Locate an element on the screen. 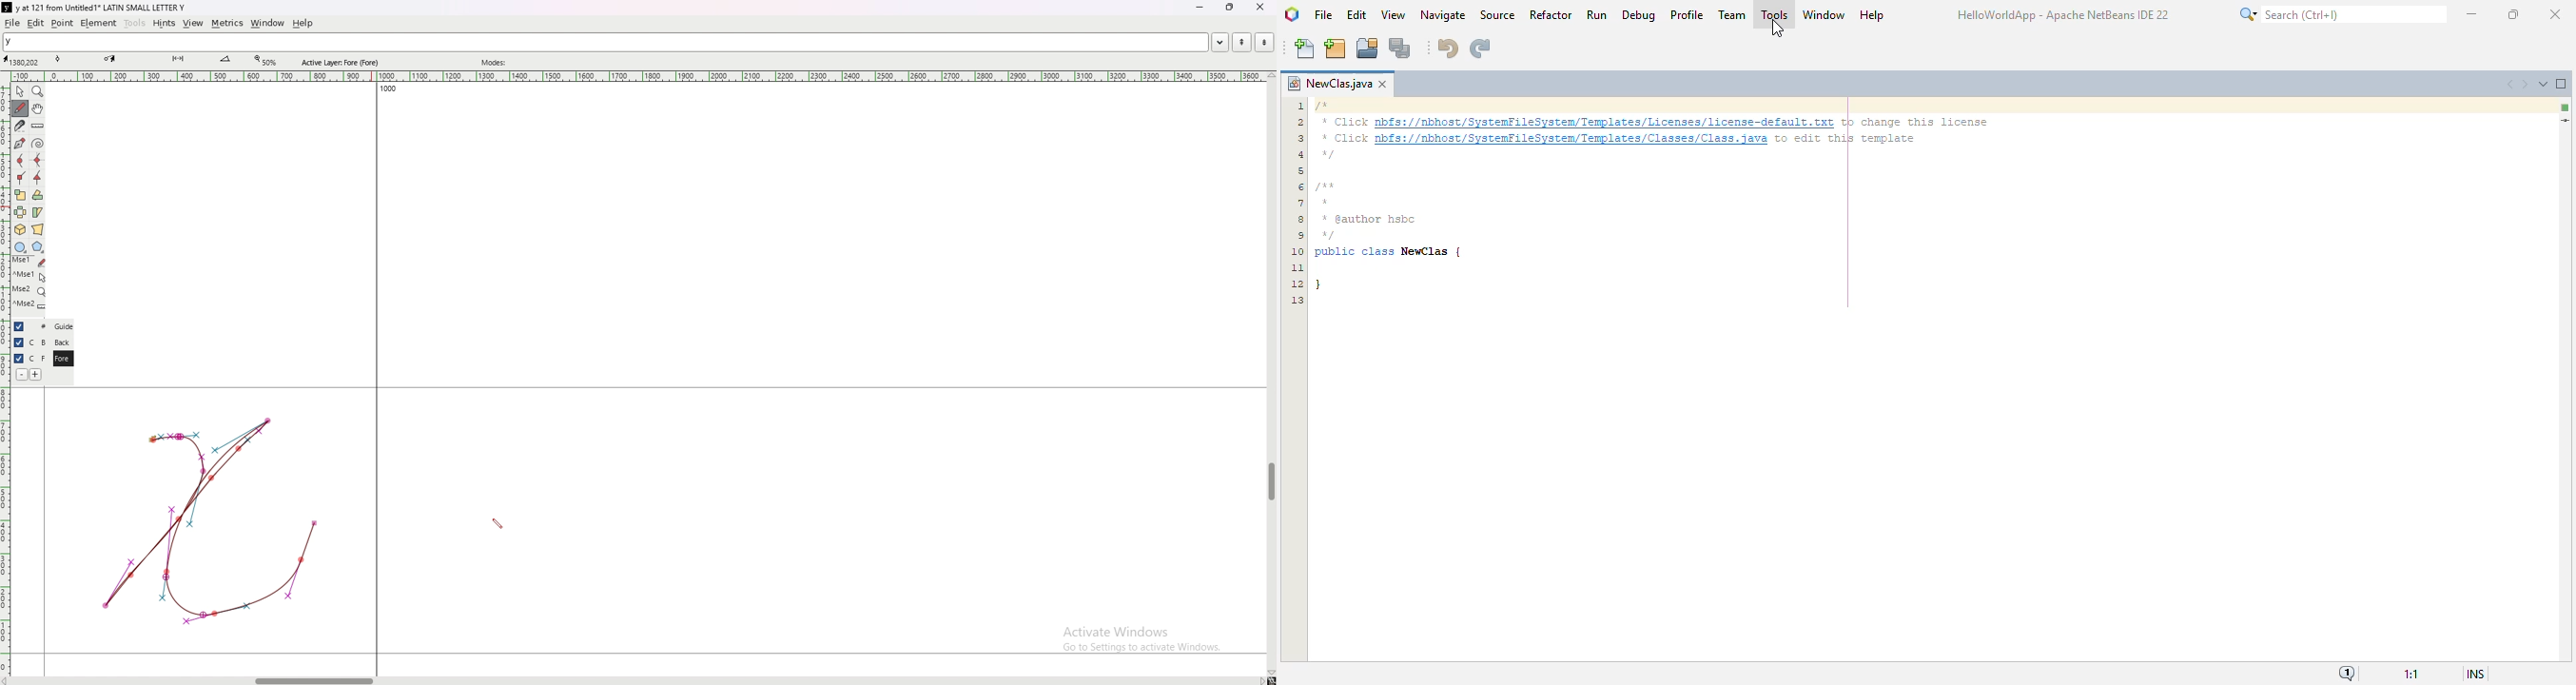 The image size is (2576, 700). rotate the selection is located at coordinates (38, 196).